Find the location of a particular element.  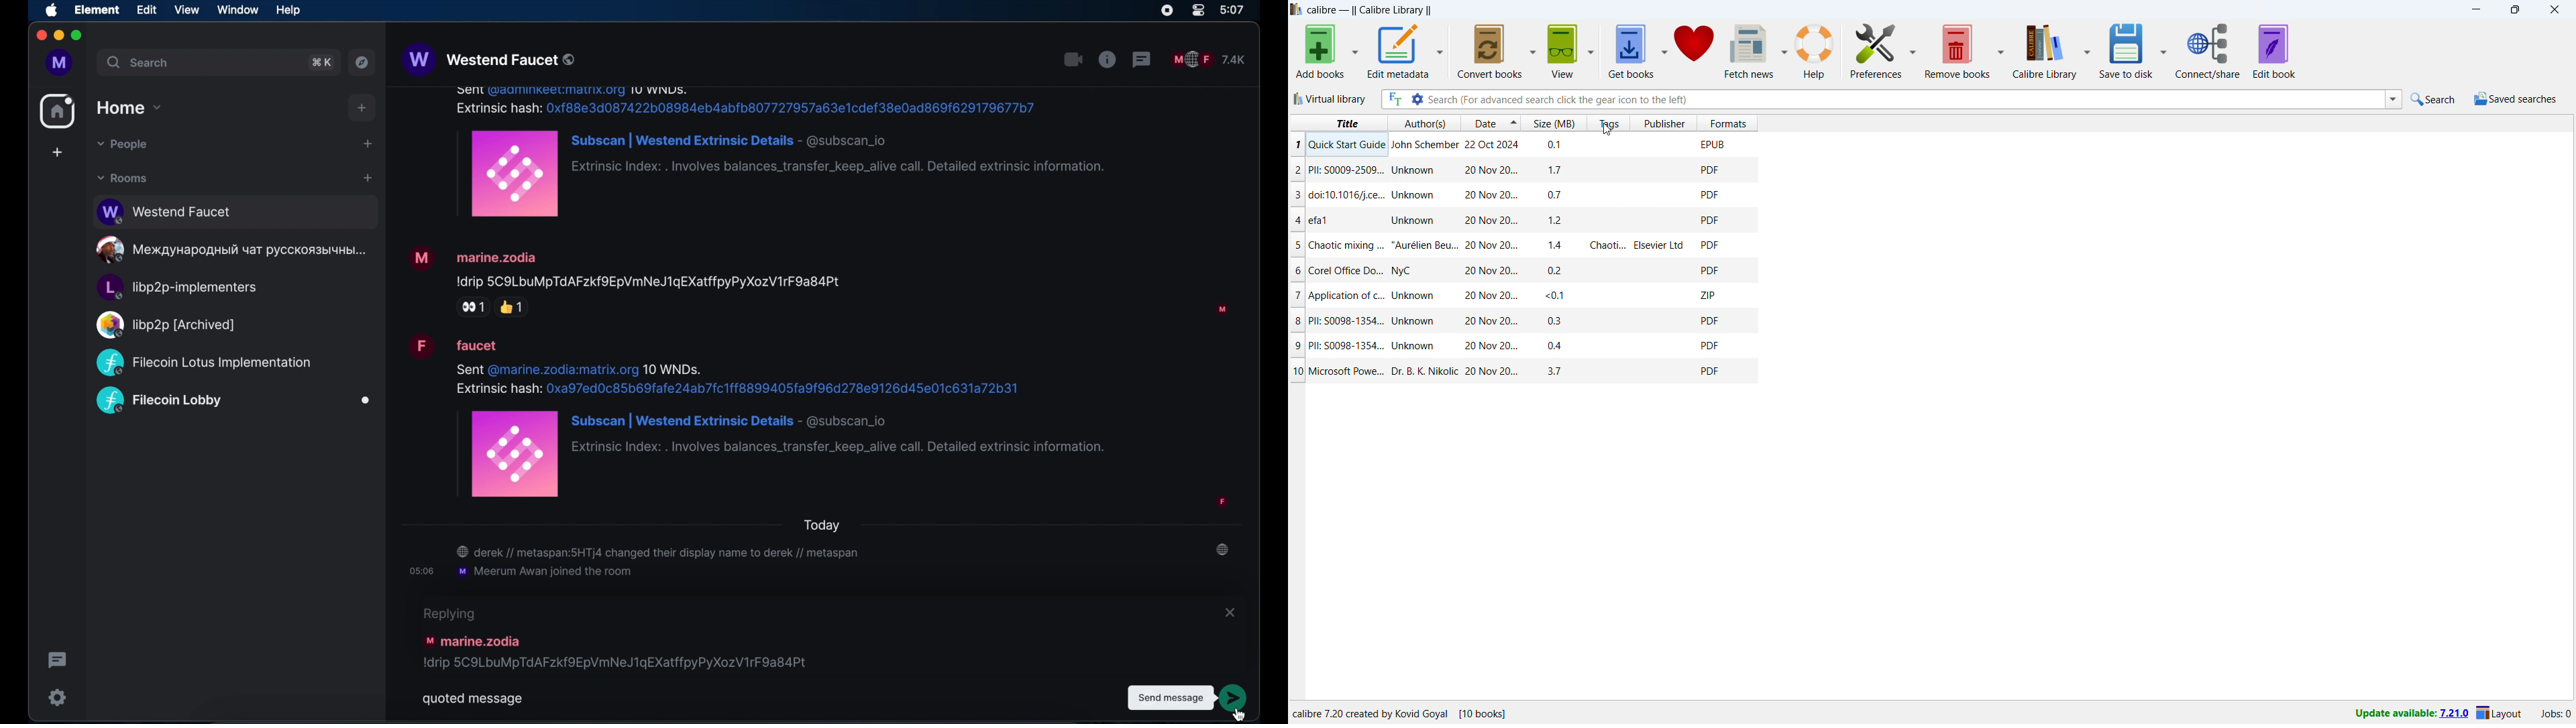

video call is located at coordinates (1073, 60).